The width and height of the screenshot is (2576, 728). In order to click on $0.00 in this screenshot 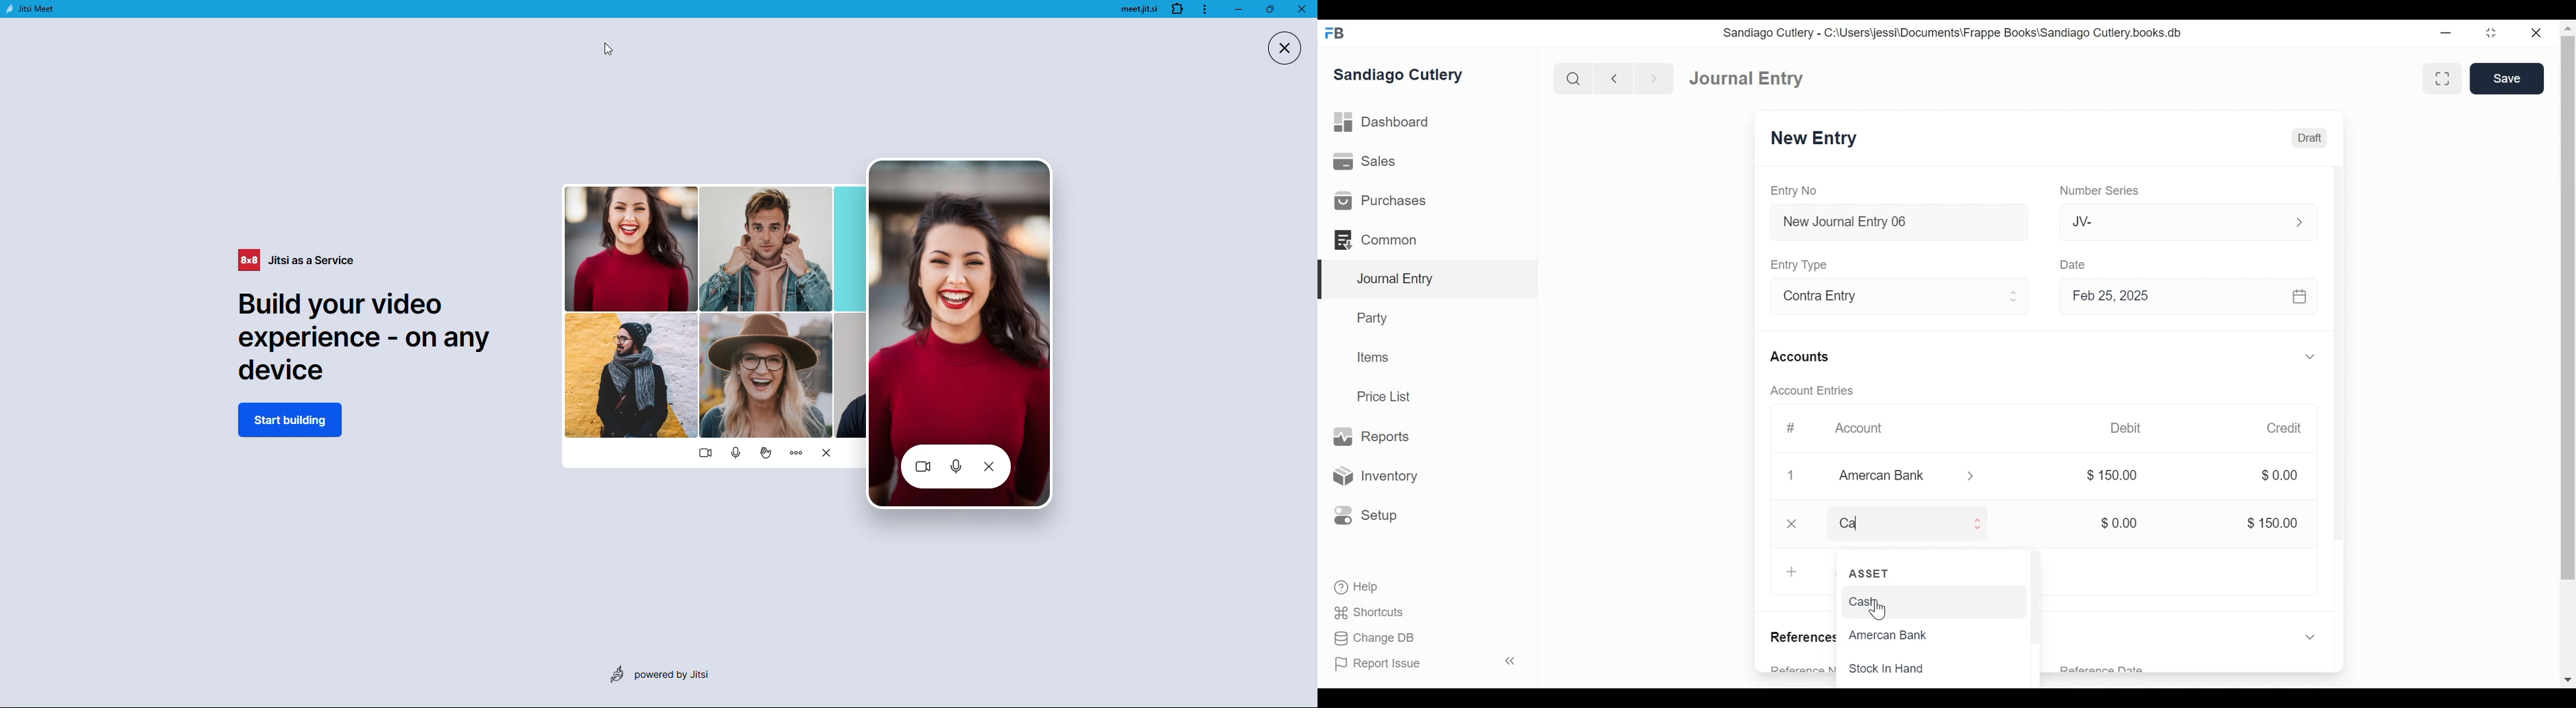, I will do `click(2120, 523)`.